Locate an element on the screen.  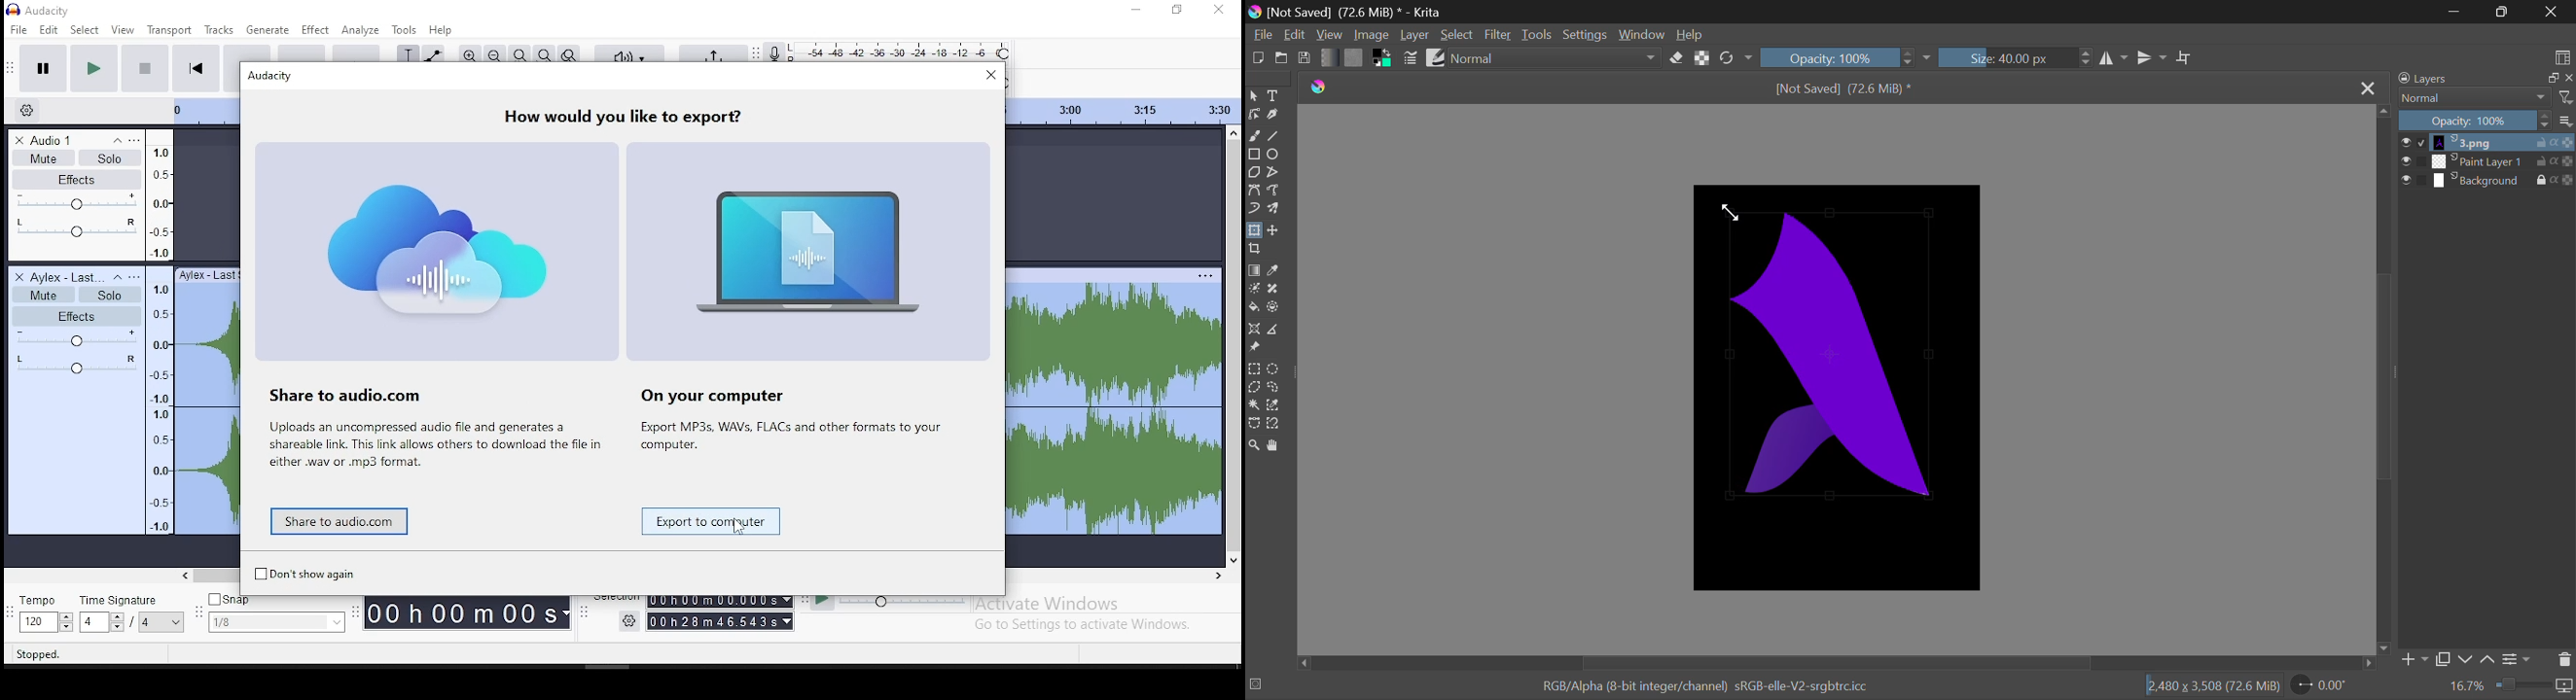
[2.480 x 3,508 (71.4 MiB) is located at coordinates (2216, 687).